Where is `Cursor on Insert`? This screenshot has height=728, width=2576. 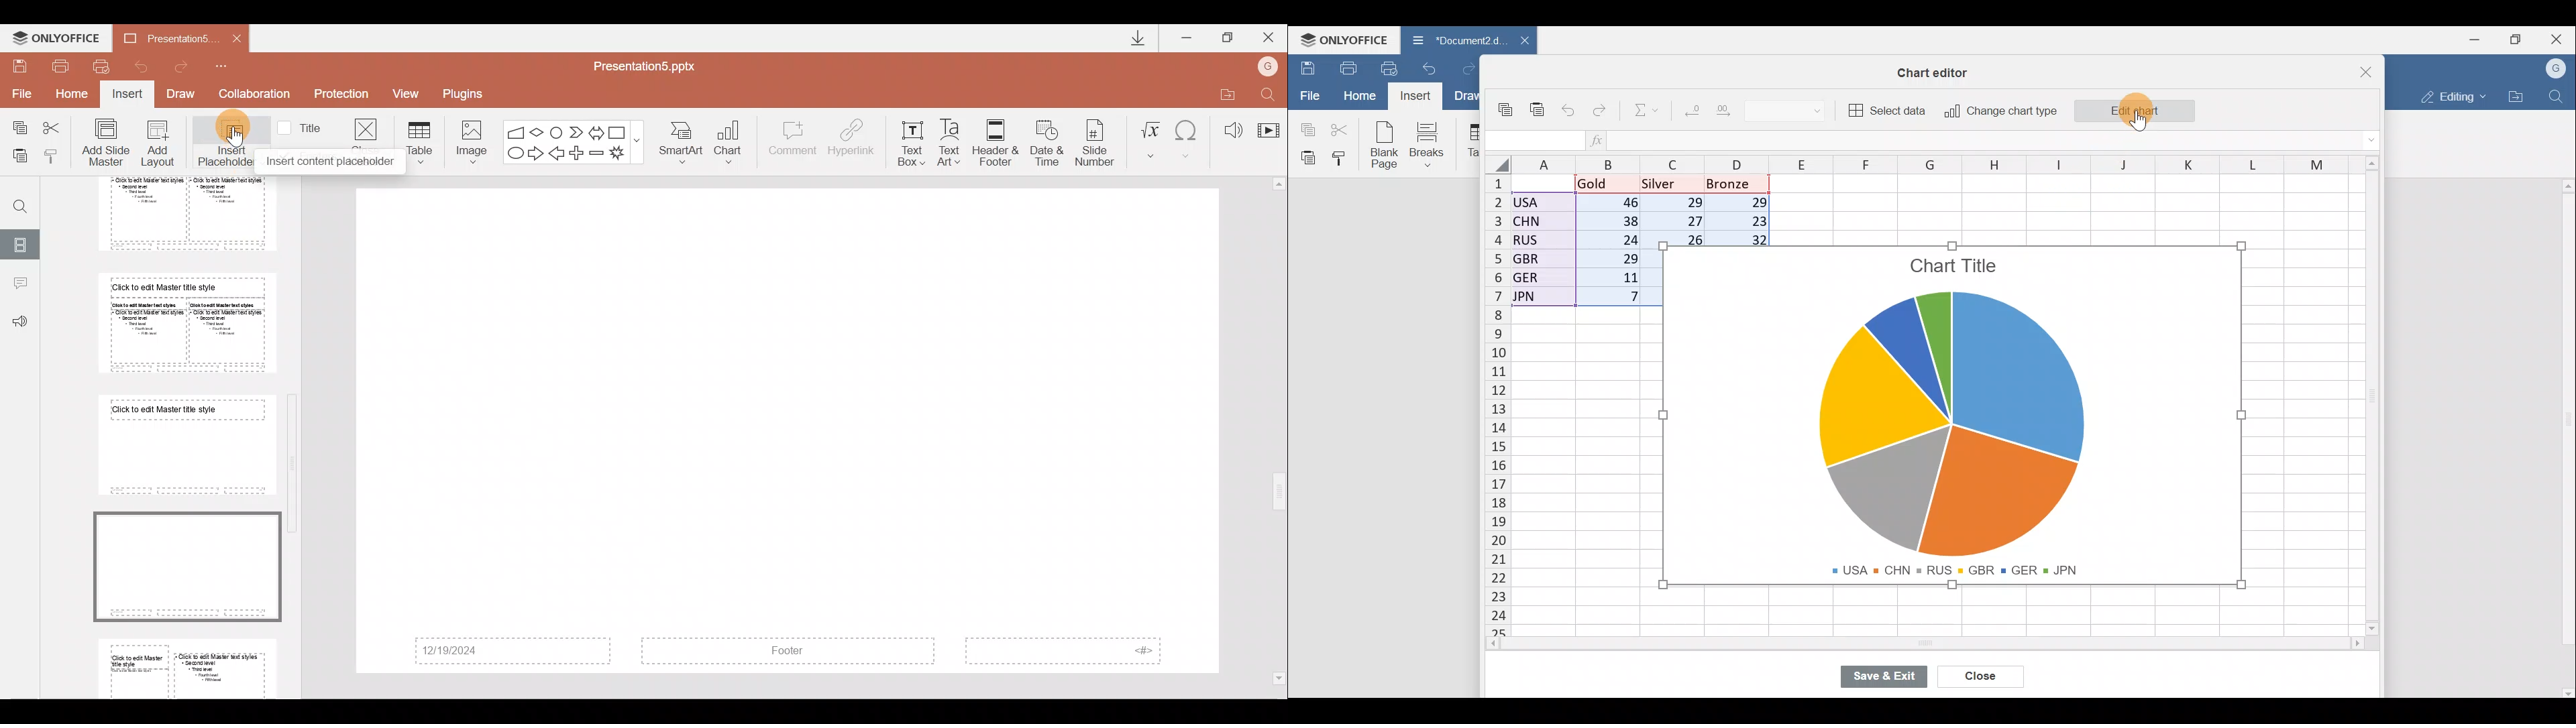 Cursor on Insert is located at coordinates (1420, 96).